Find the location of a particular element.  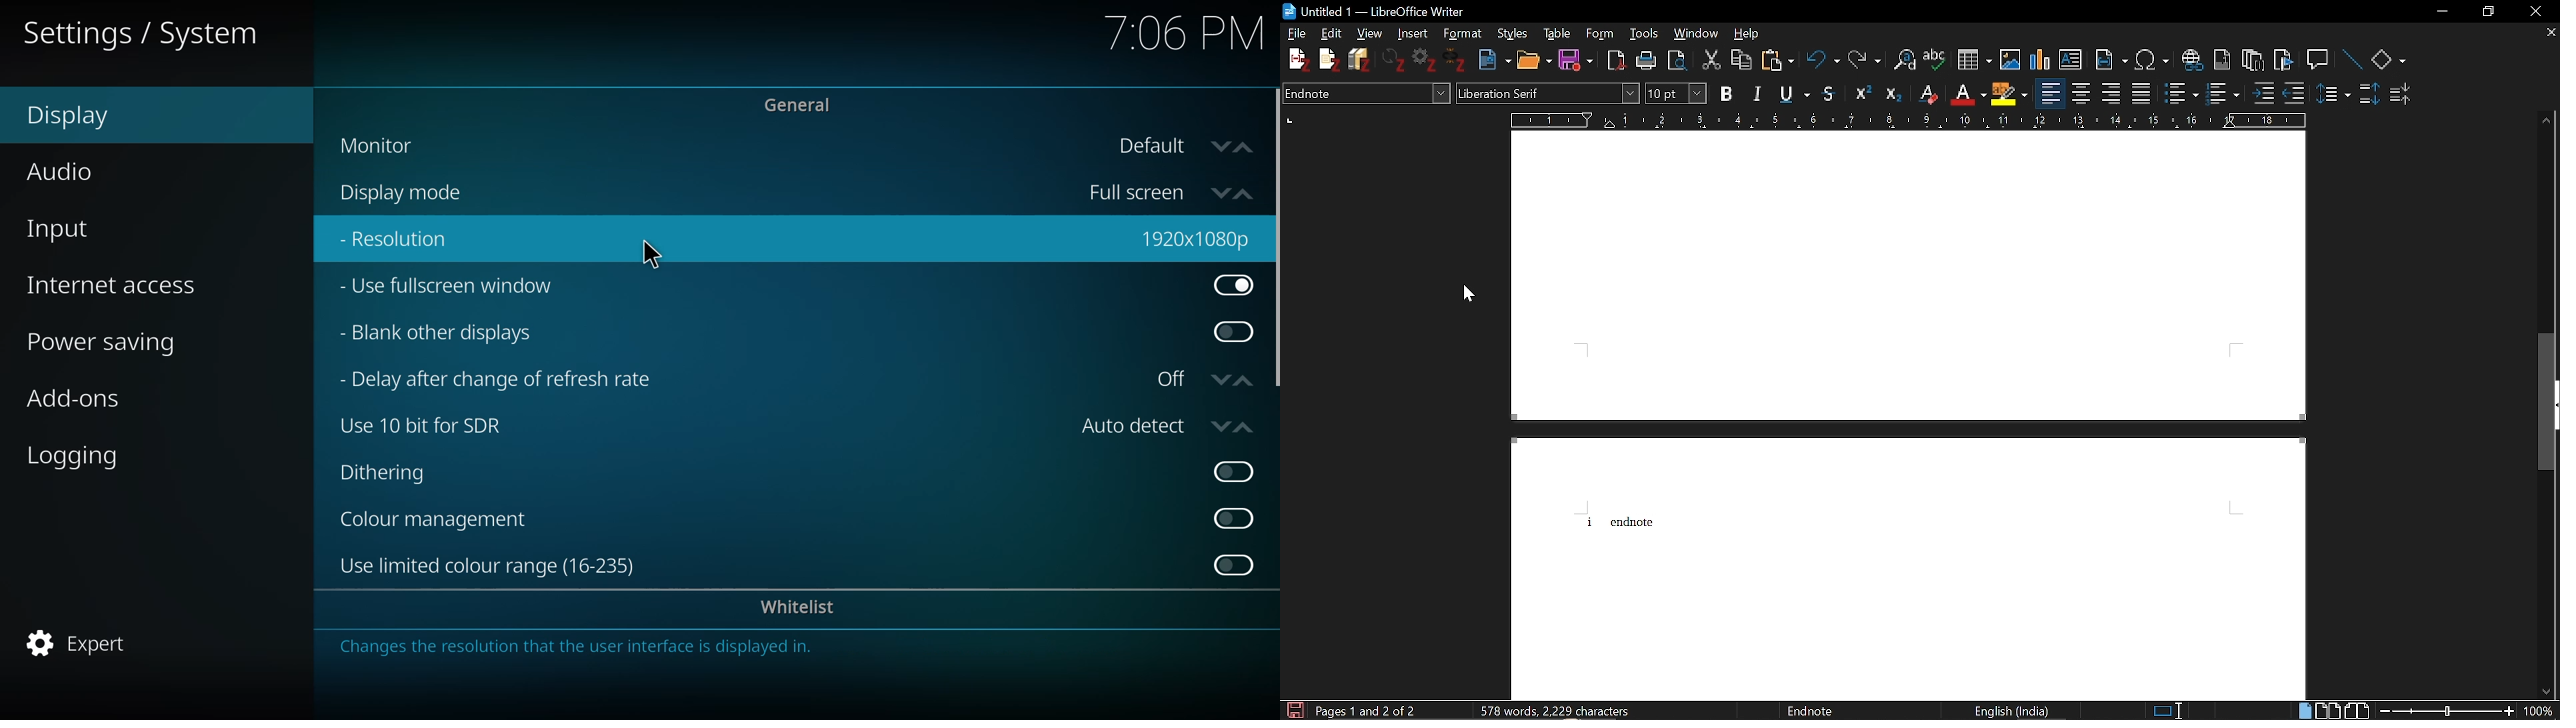

blank other displays is located at coordinates (445, 331).